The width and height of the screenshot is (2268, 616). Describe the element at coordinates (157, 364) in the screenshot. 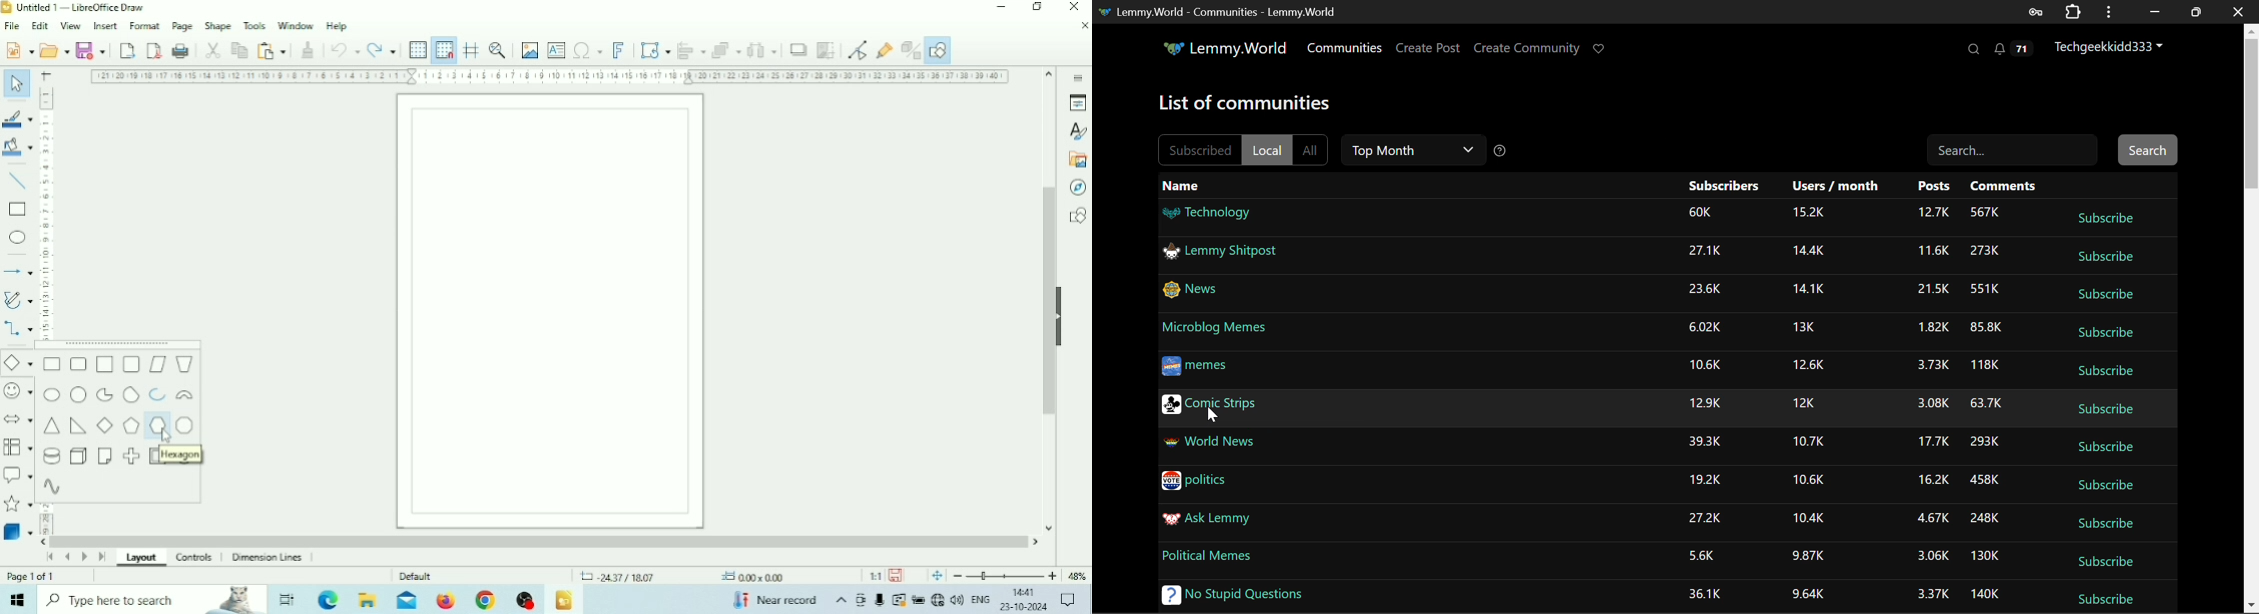

I see `Parallelogram` at that location.